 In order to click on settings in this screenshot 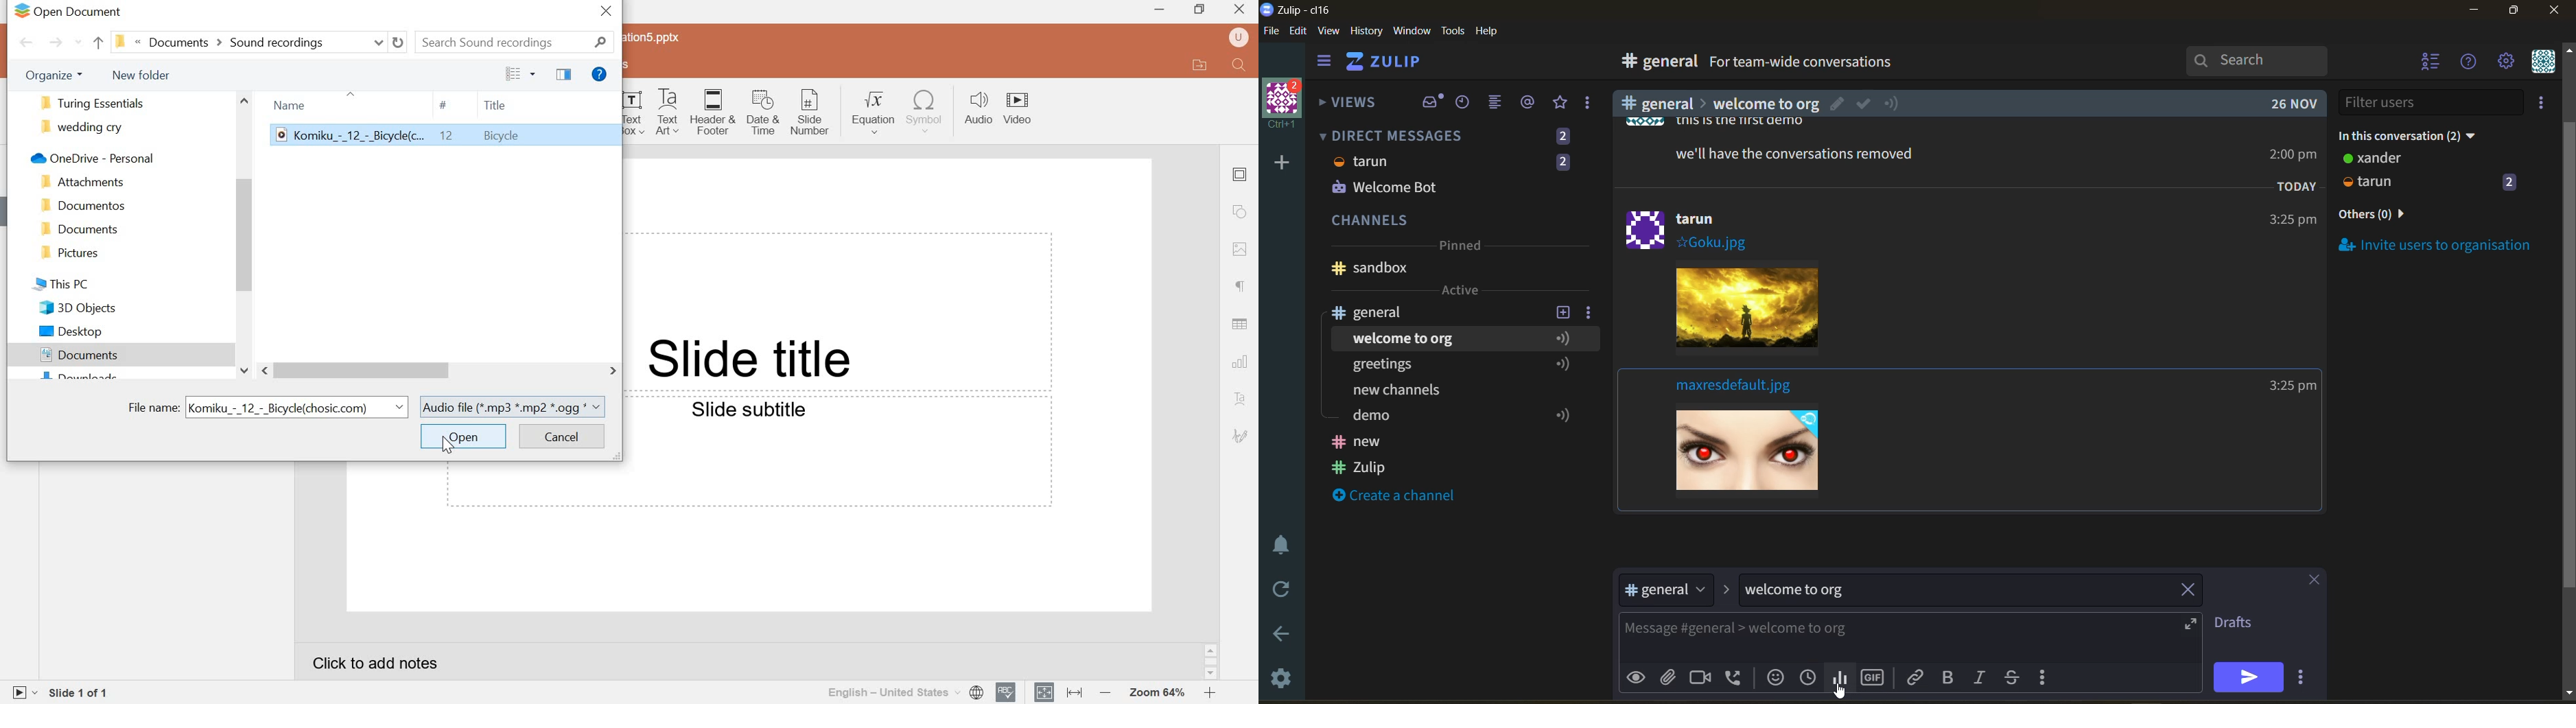, I will do `click(1283, 681)`.